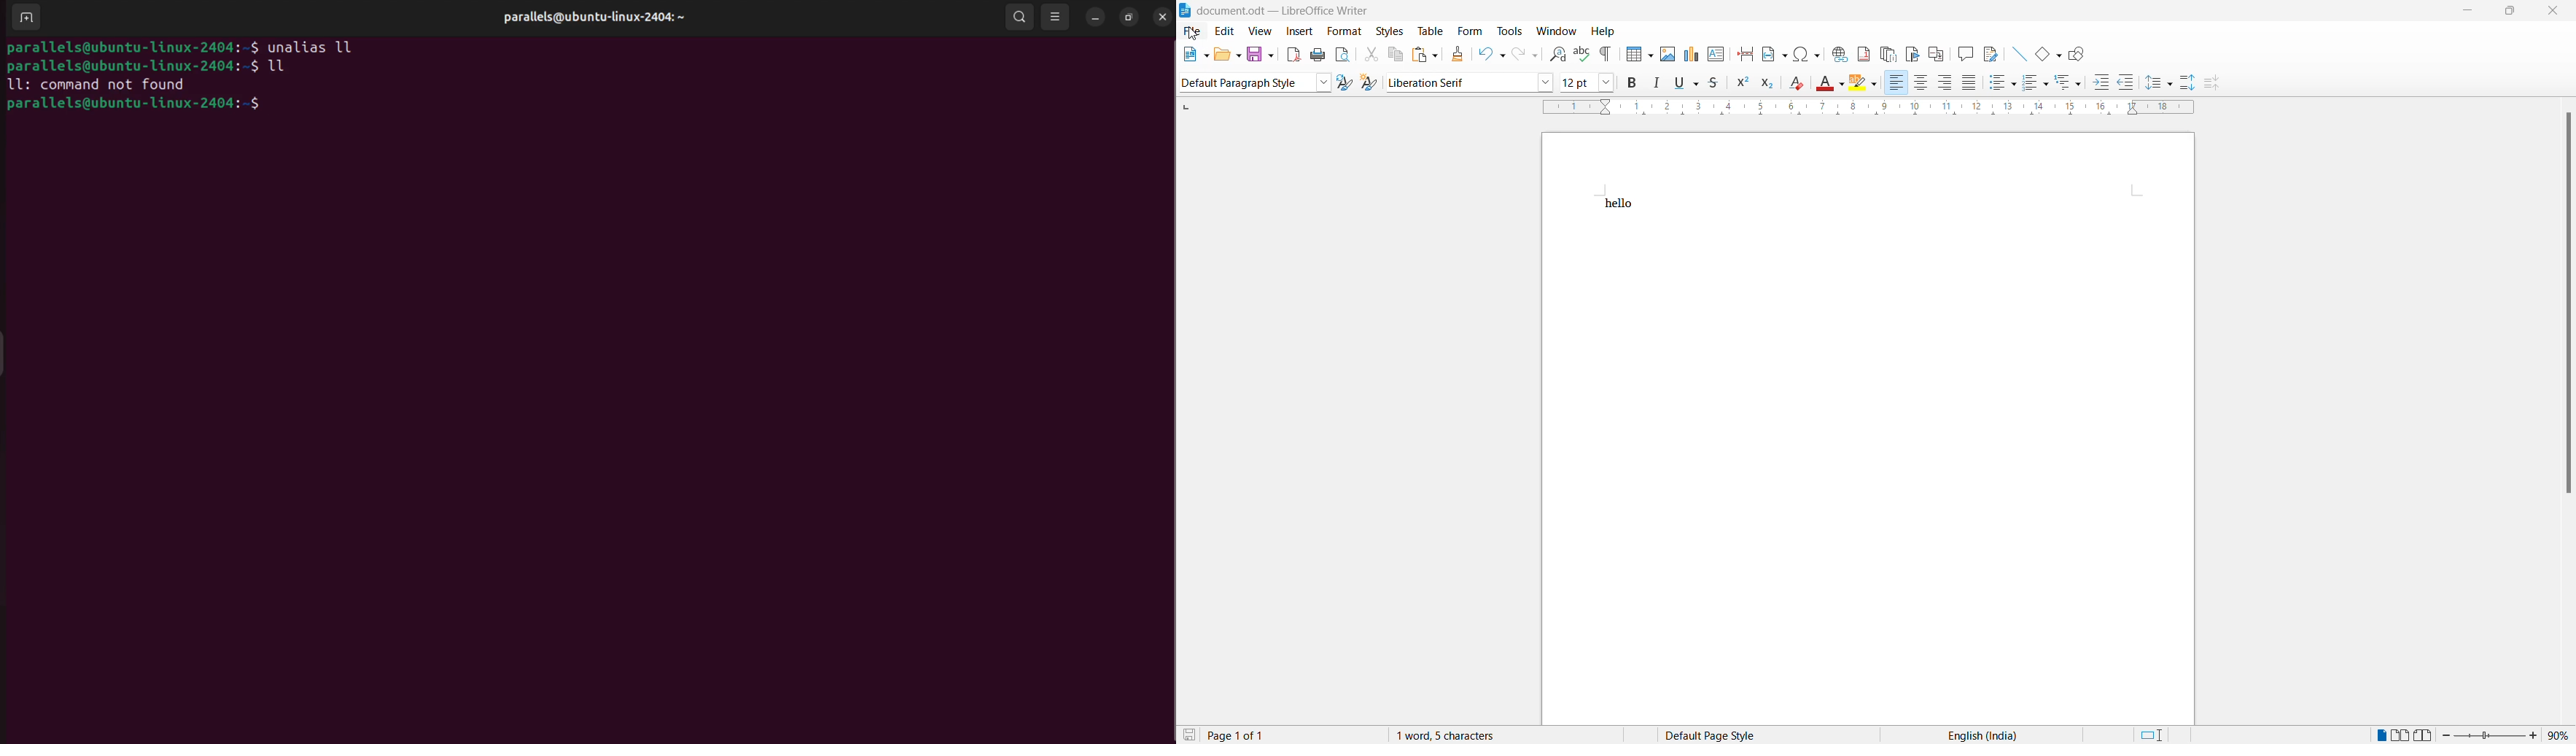  What do you see at coordinates (1017, 16) in the screenshot?
I see `search` at bounding box center [1017, 16].